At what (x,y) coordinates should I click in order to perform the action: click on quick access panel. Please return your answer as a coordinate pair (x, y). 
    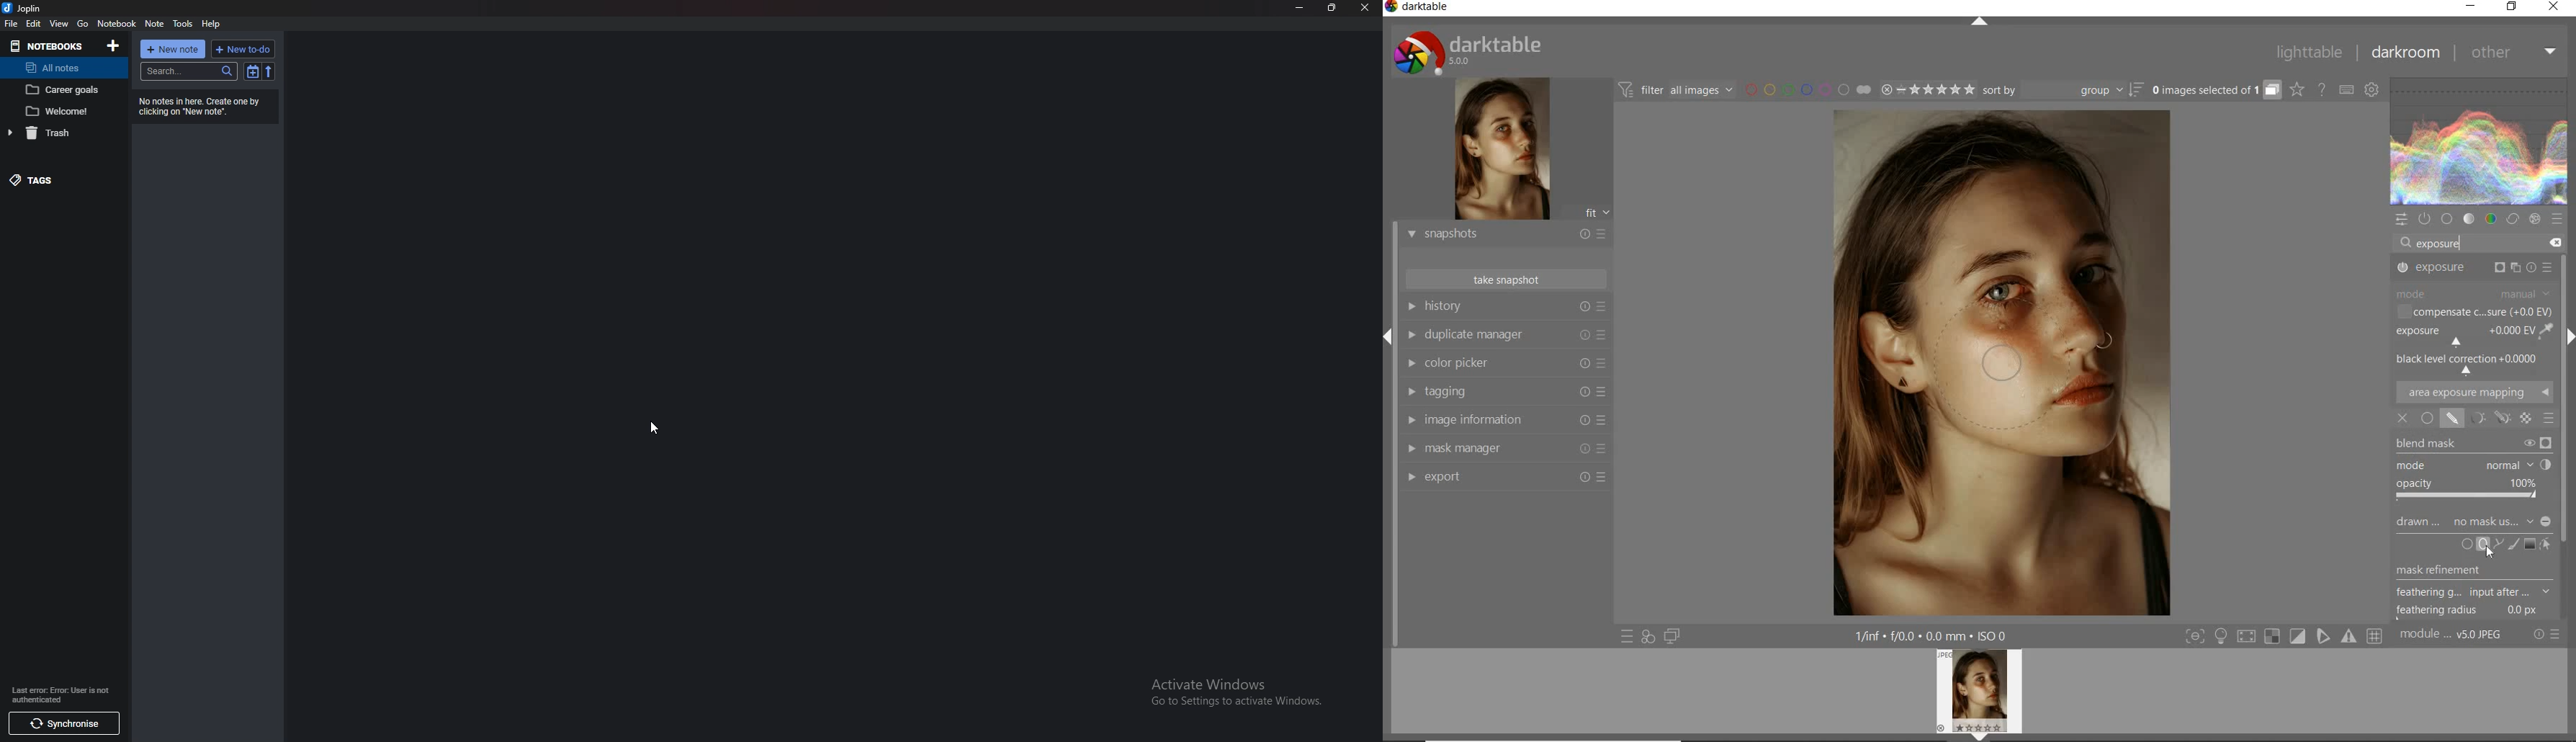
    Looking at the image, I should click on (2400, 220).